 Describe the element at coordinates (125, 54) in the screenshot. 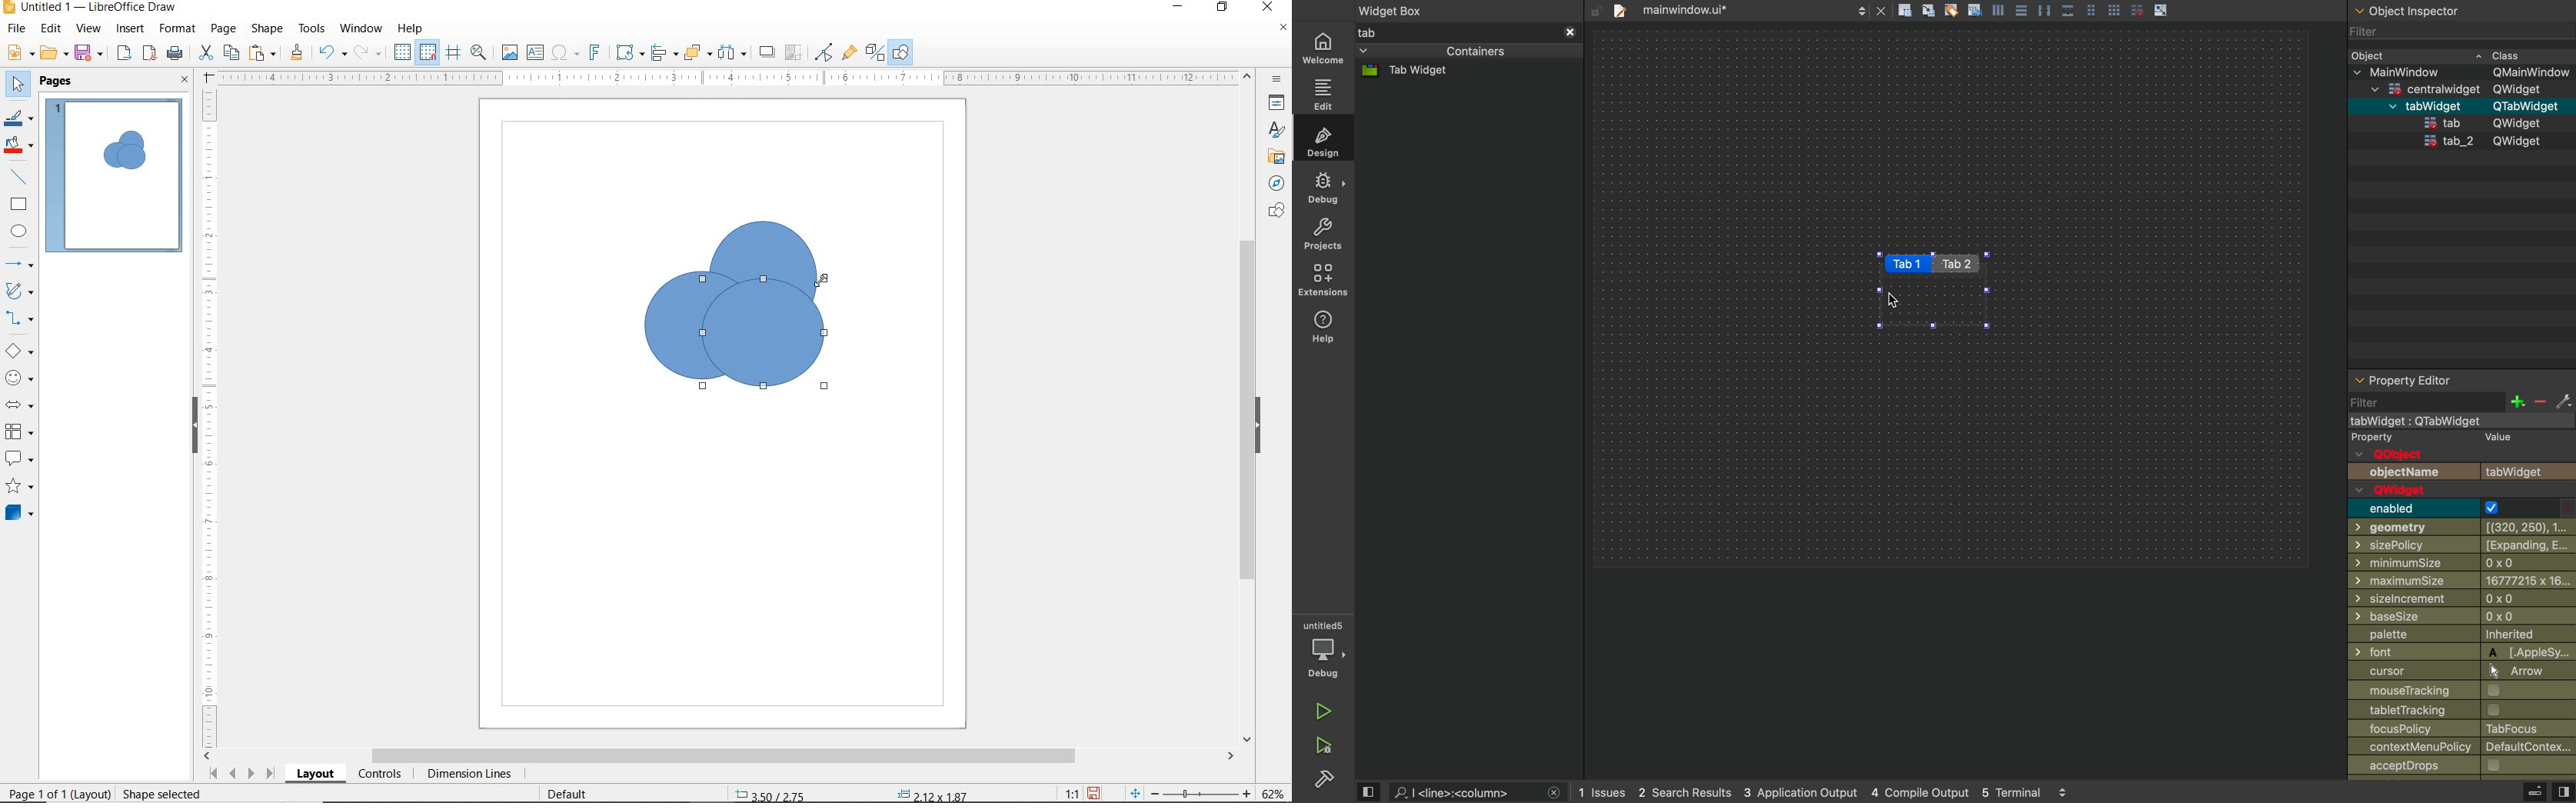

I see `EXPORT` at that location.